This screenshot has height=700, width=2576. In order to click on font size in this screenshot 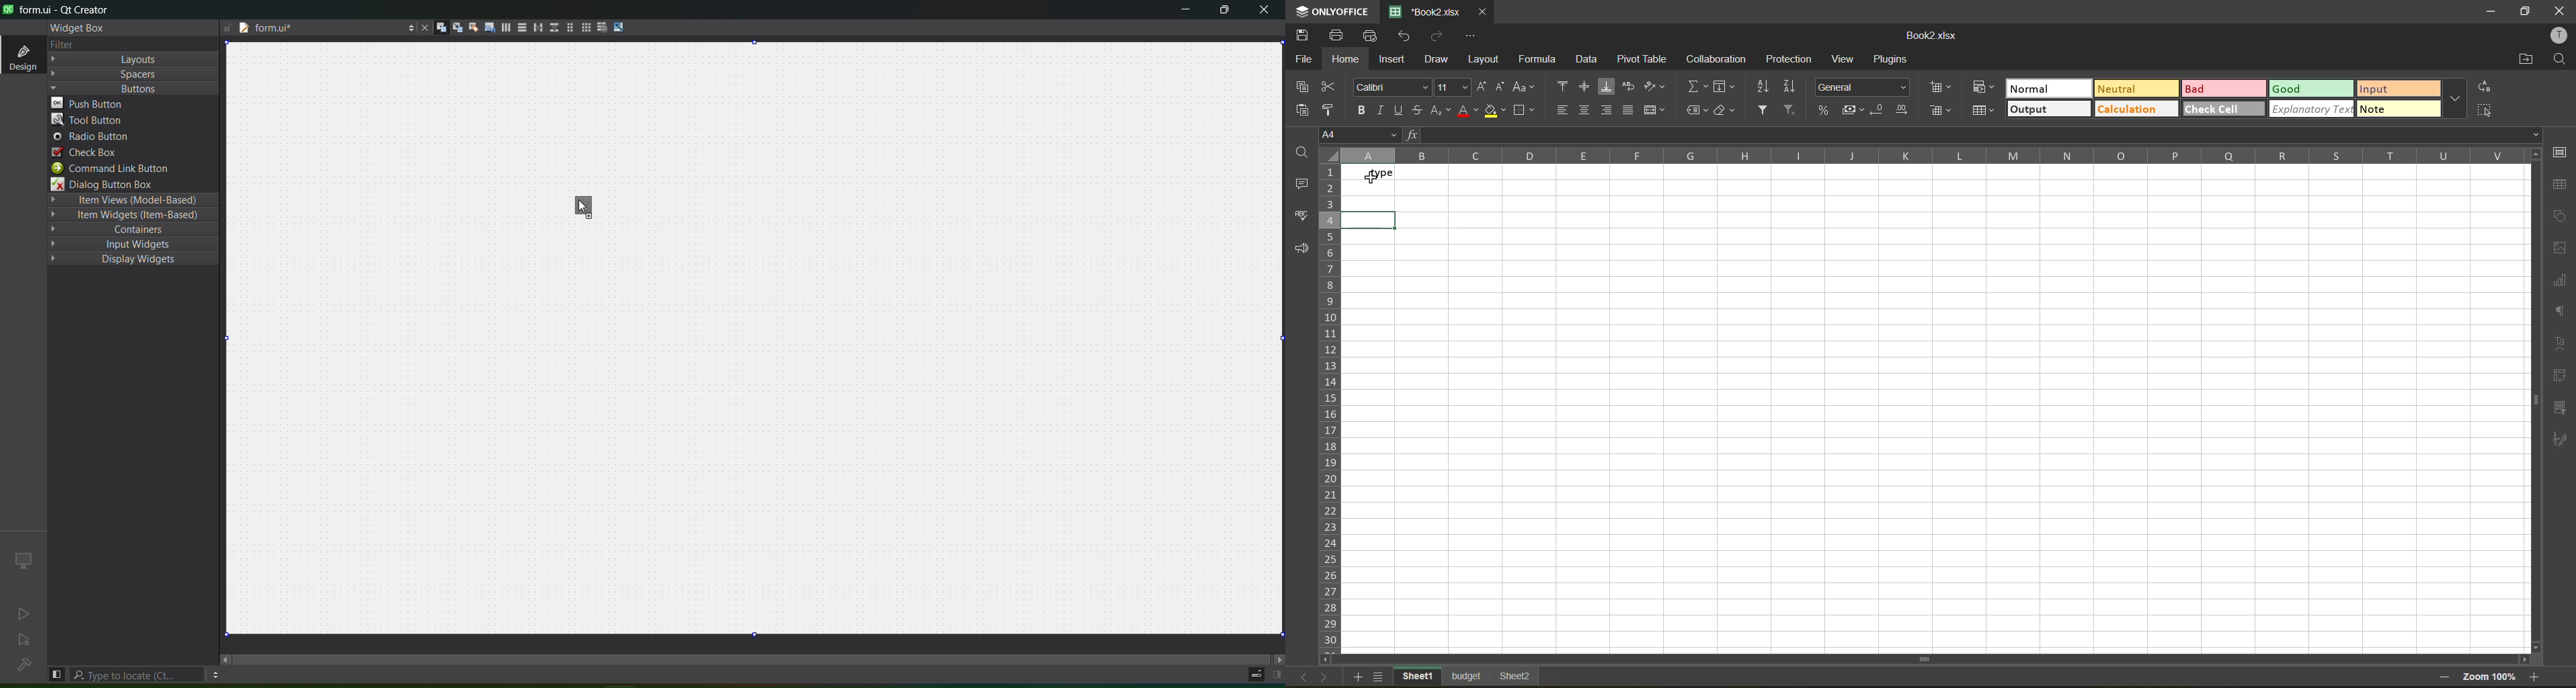, I will do `click(1453, 87)`.